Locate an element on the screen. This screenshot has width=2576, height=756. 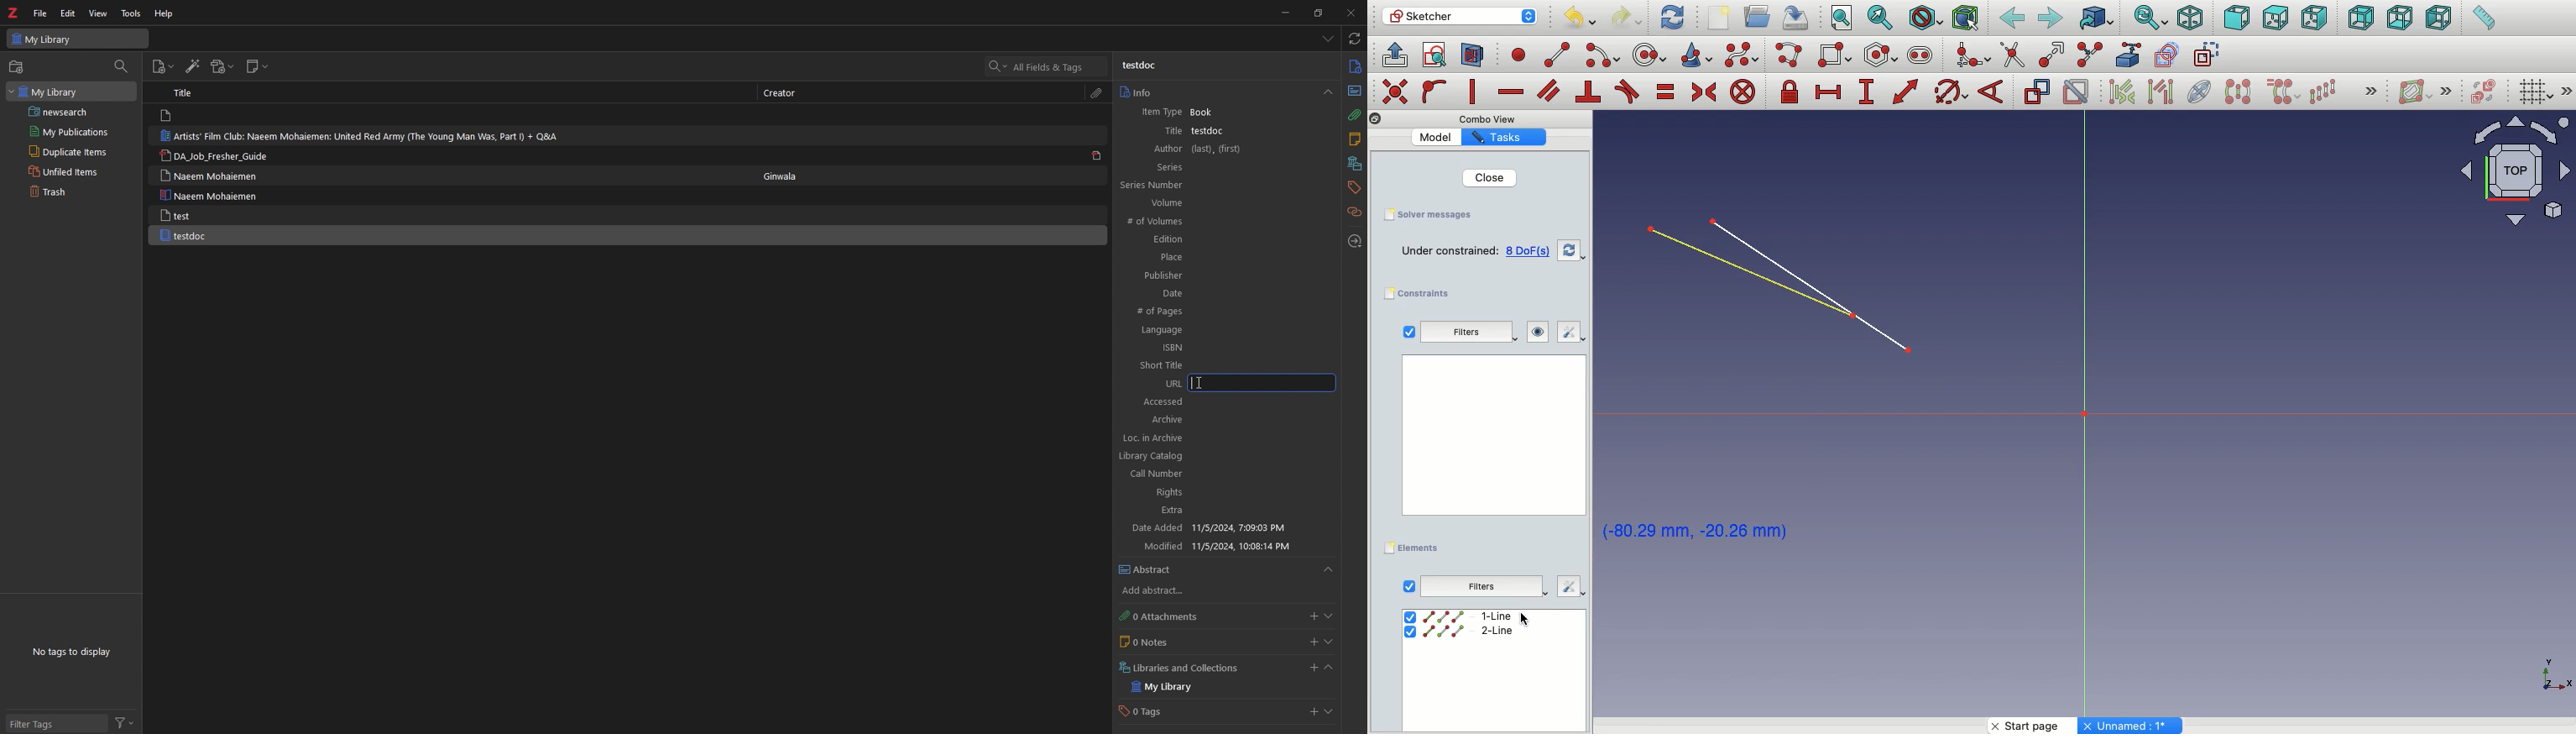
test is located at coordinates (179, 215).